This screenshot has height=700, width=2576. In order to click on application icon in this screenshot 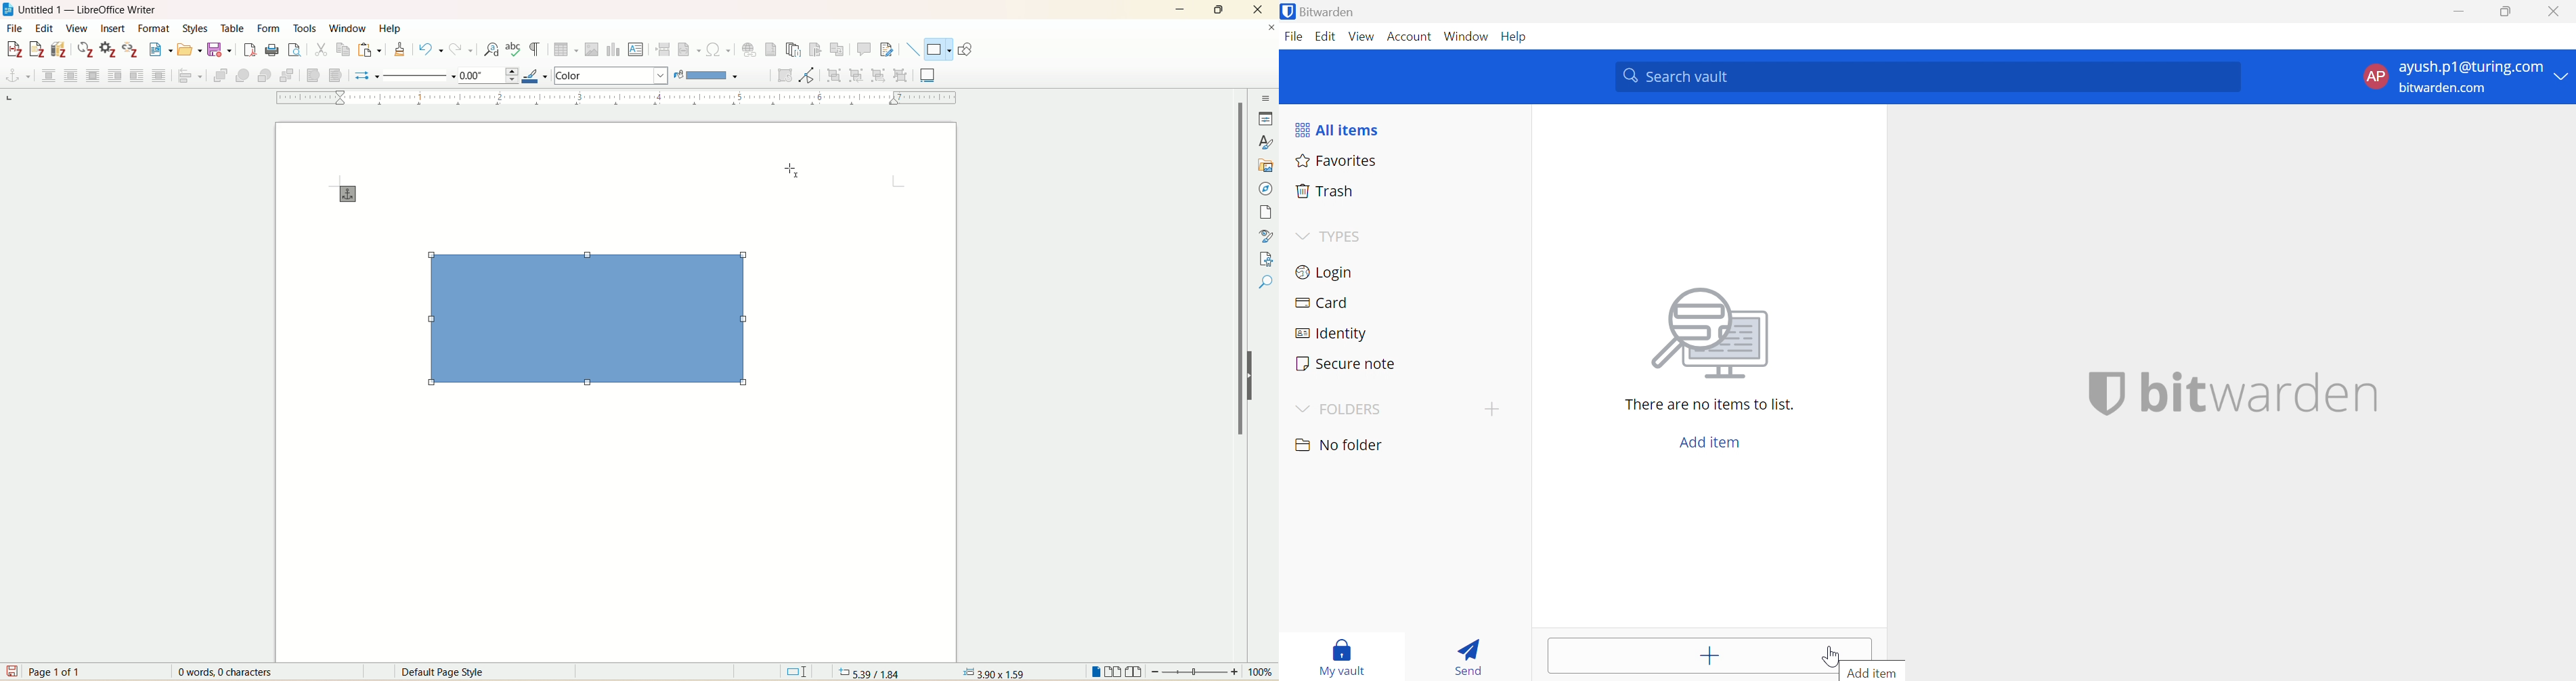, I will do `click(9, 9)`.